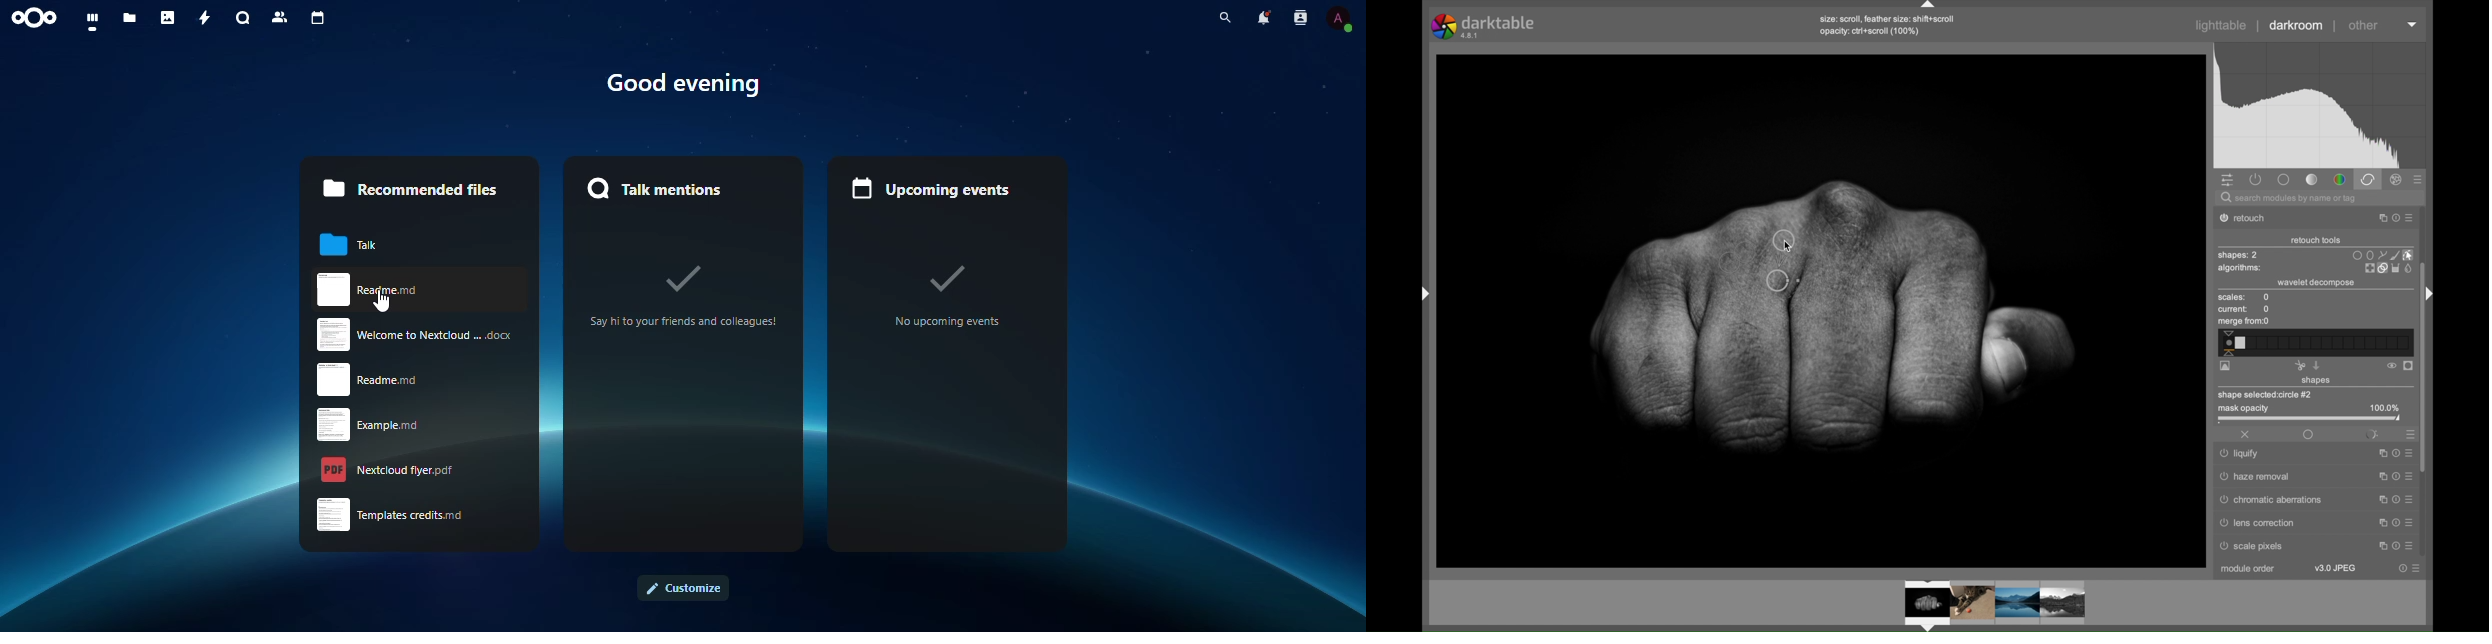 The height and width of the screenshot is (644, 2492). What do you see at coordinates (1983, 604) in the screenshot?
I see `image peview` at bounding box center [1983, 604].